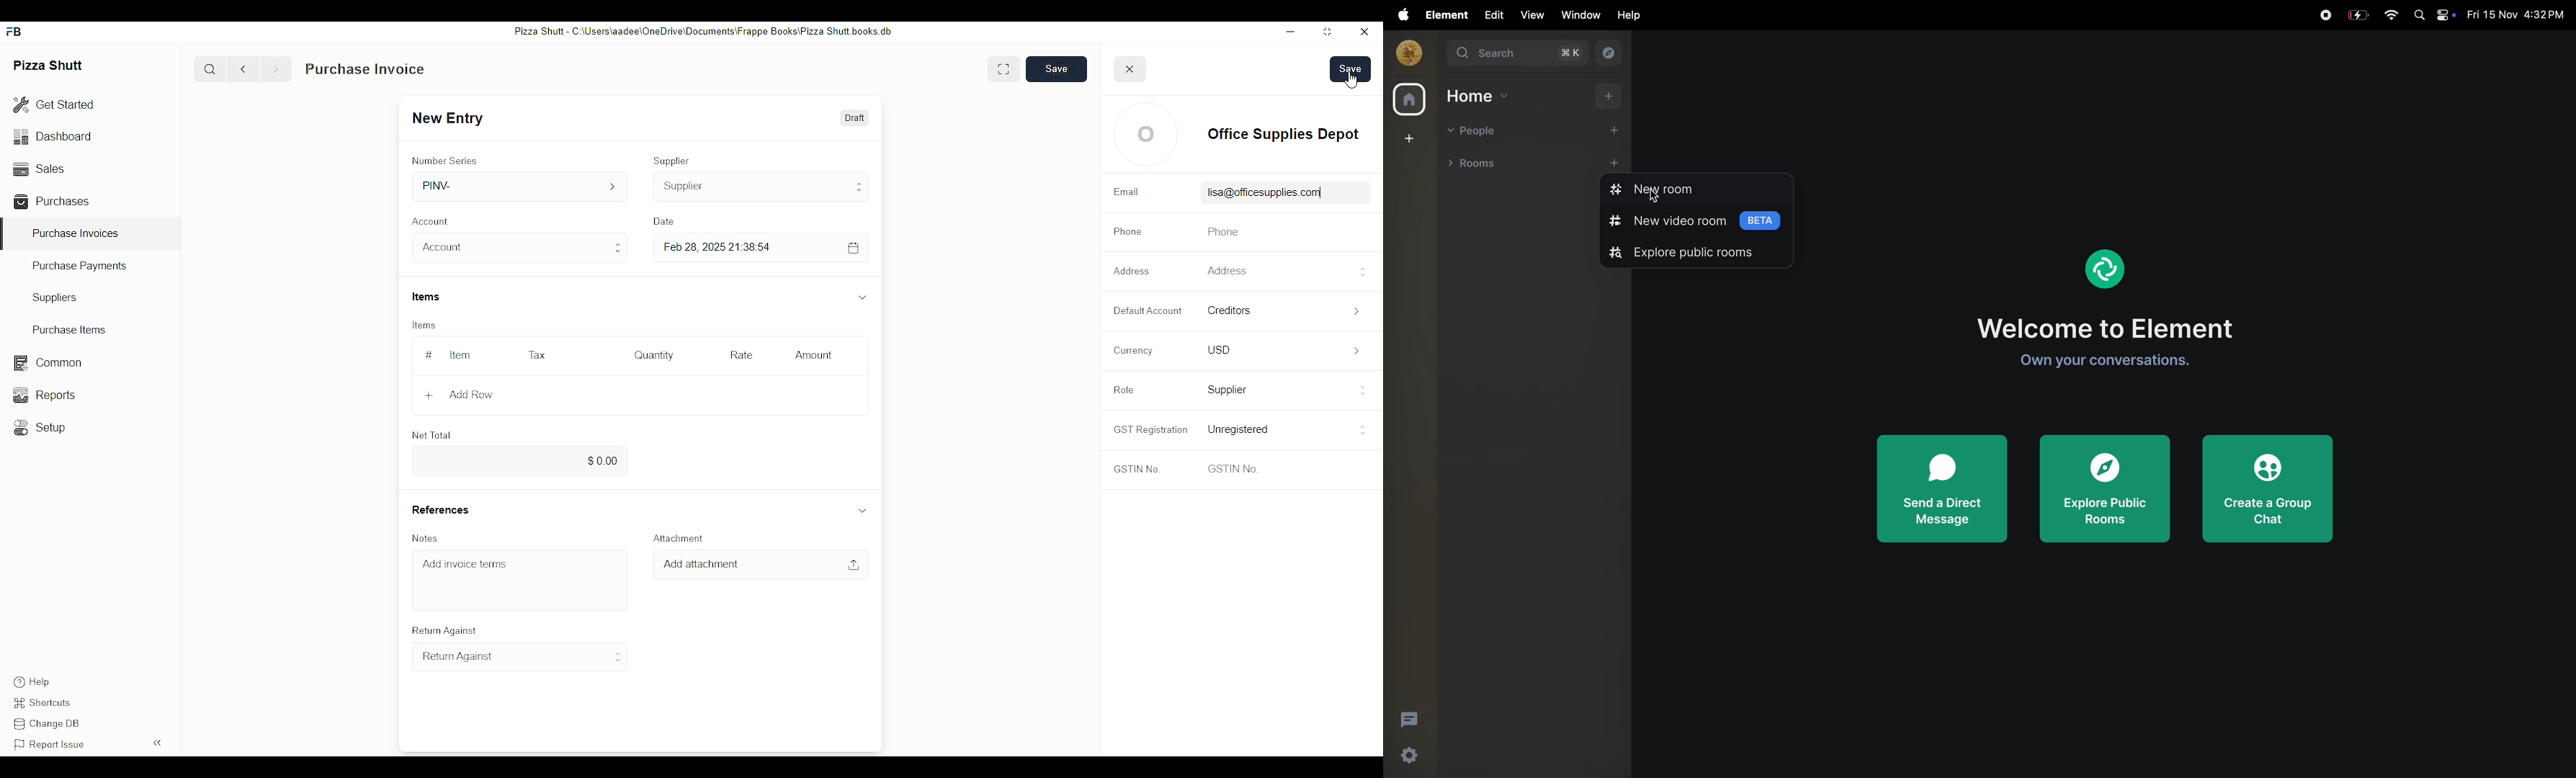 Image resolution: width=2576 pixels, height=784 pixels. What do you see at coordinates (427, 297) in the screenshot?
I see `Items` at bounding box center [427, 297].